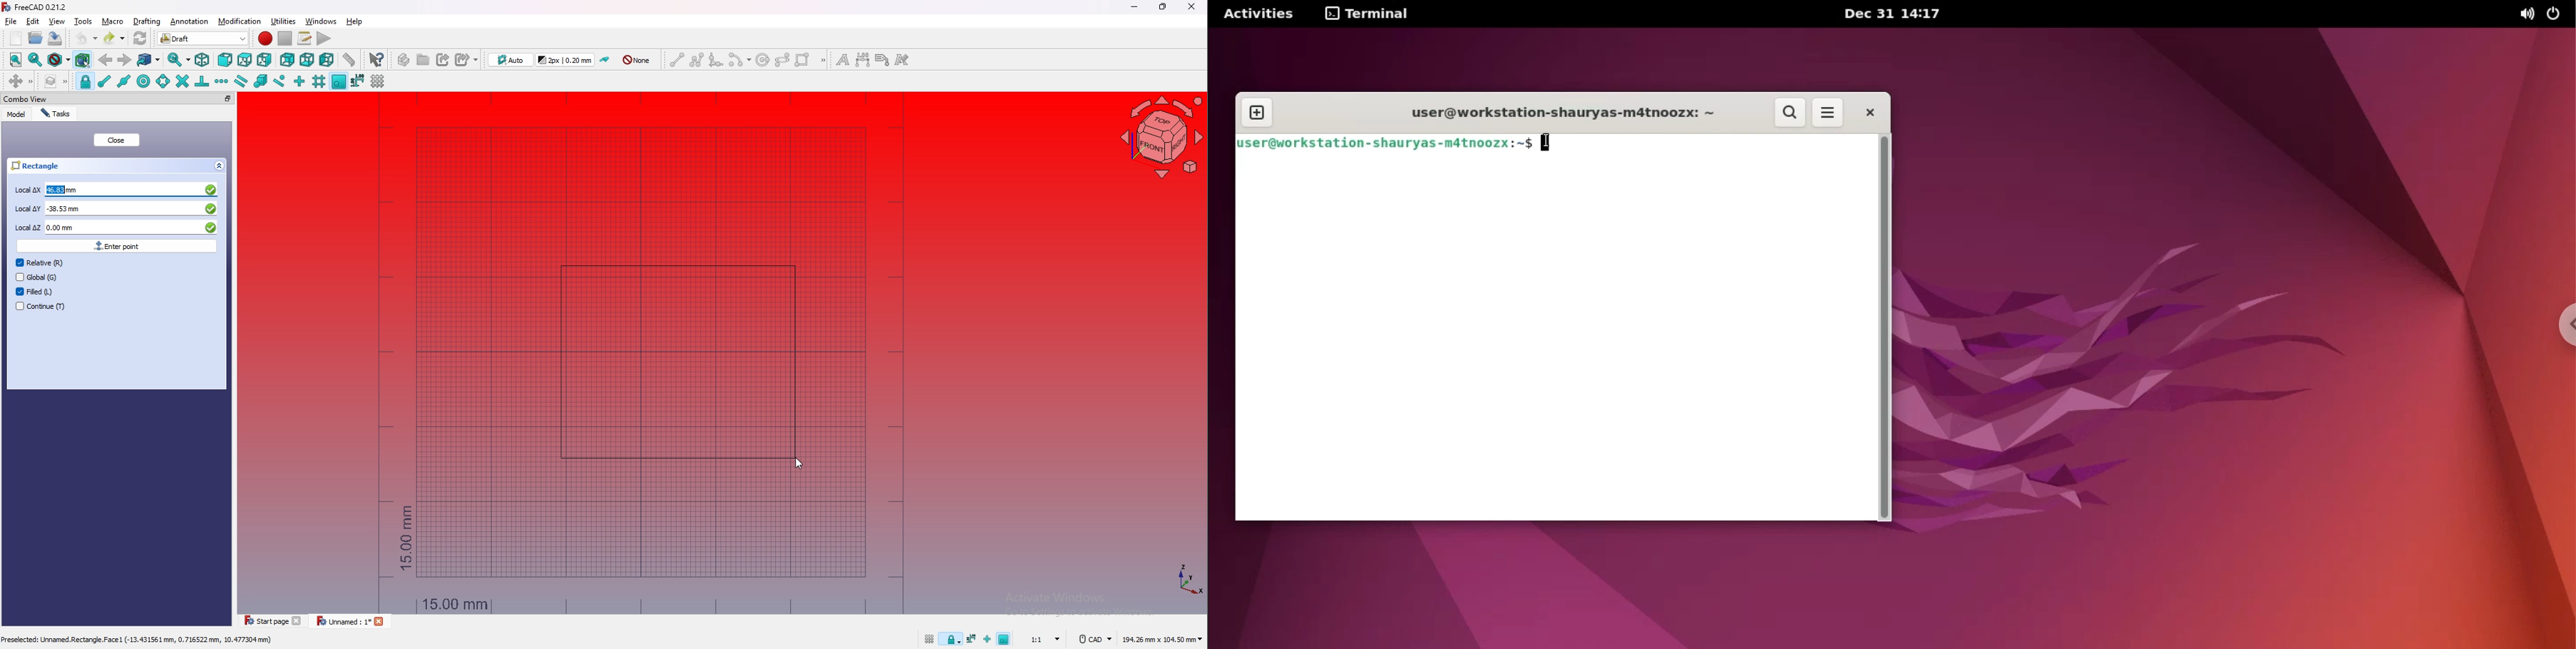  Describe the element at coordinates (951, 640) in the screenshot. I see `snap lock` at that location.